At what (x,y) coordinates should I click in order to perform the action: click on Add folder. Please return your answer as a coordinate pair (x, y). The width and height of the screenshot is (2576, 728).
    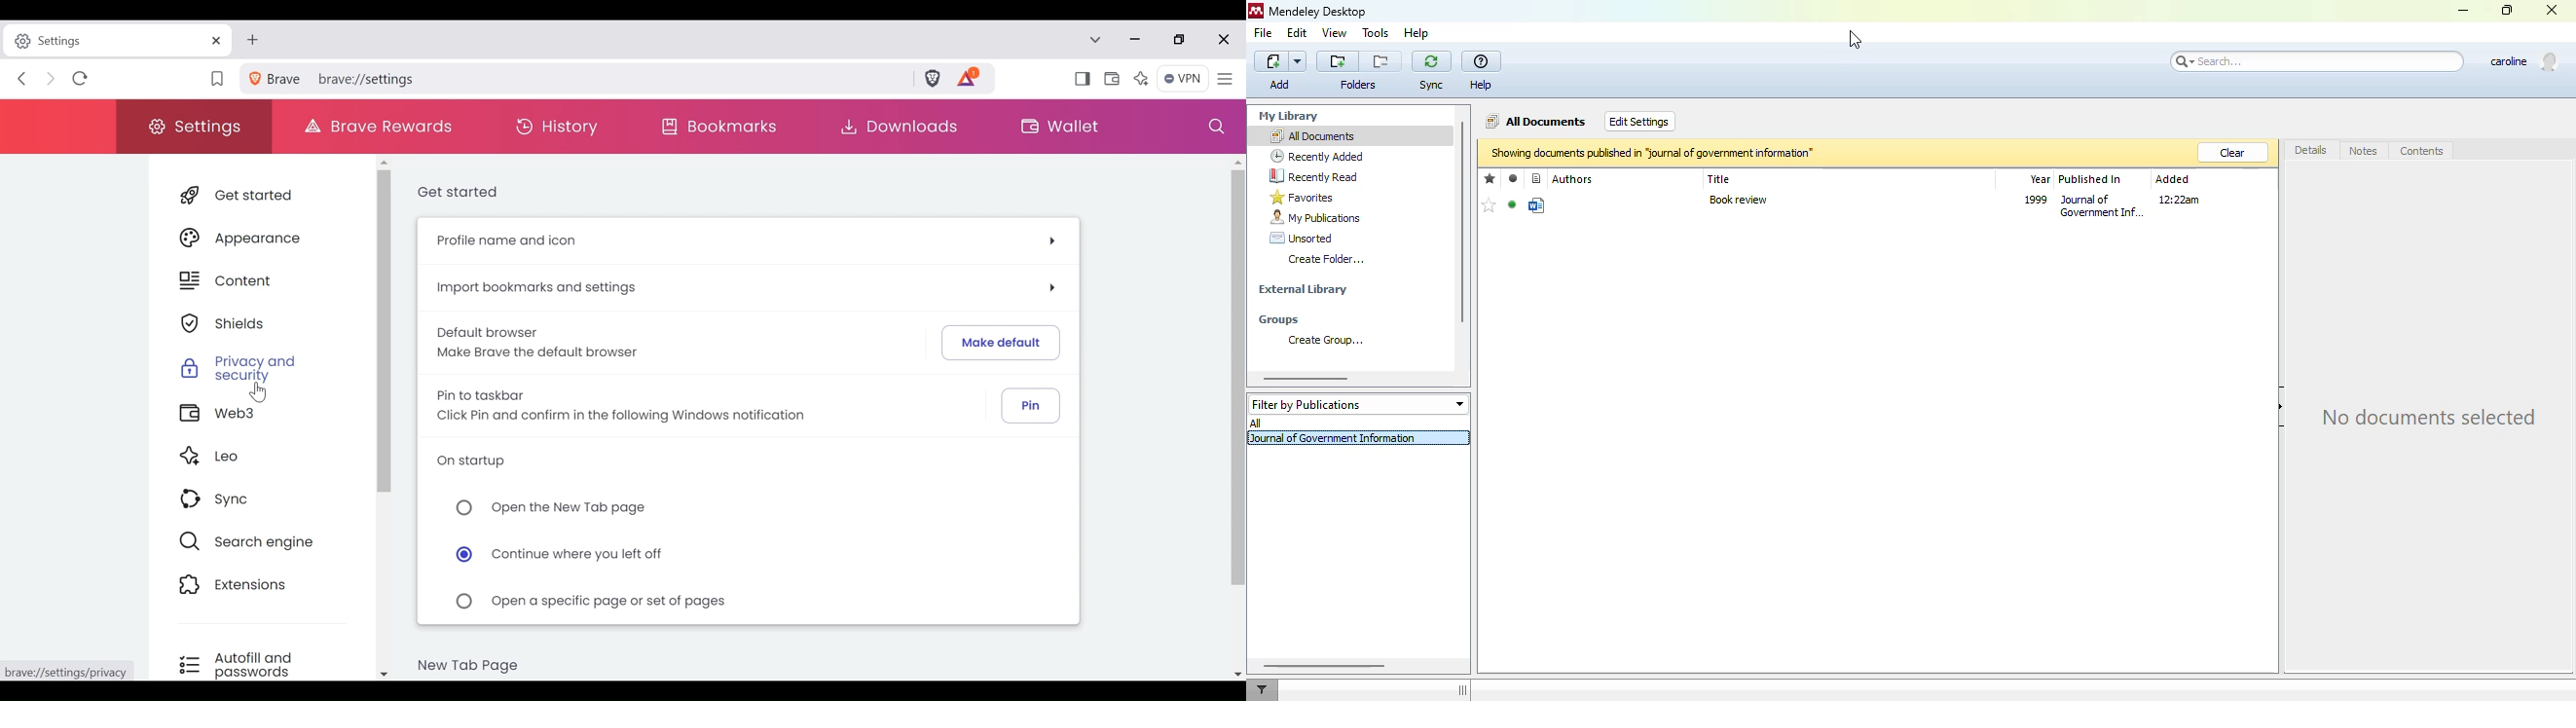
    Looking at the image, I should click on (1338, 61).